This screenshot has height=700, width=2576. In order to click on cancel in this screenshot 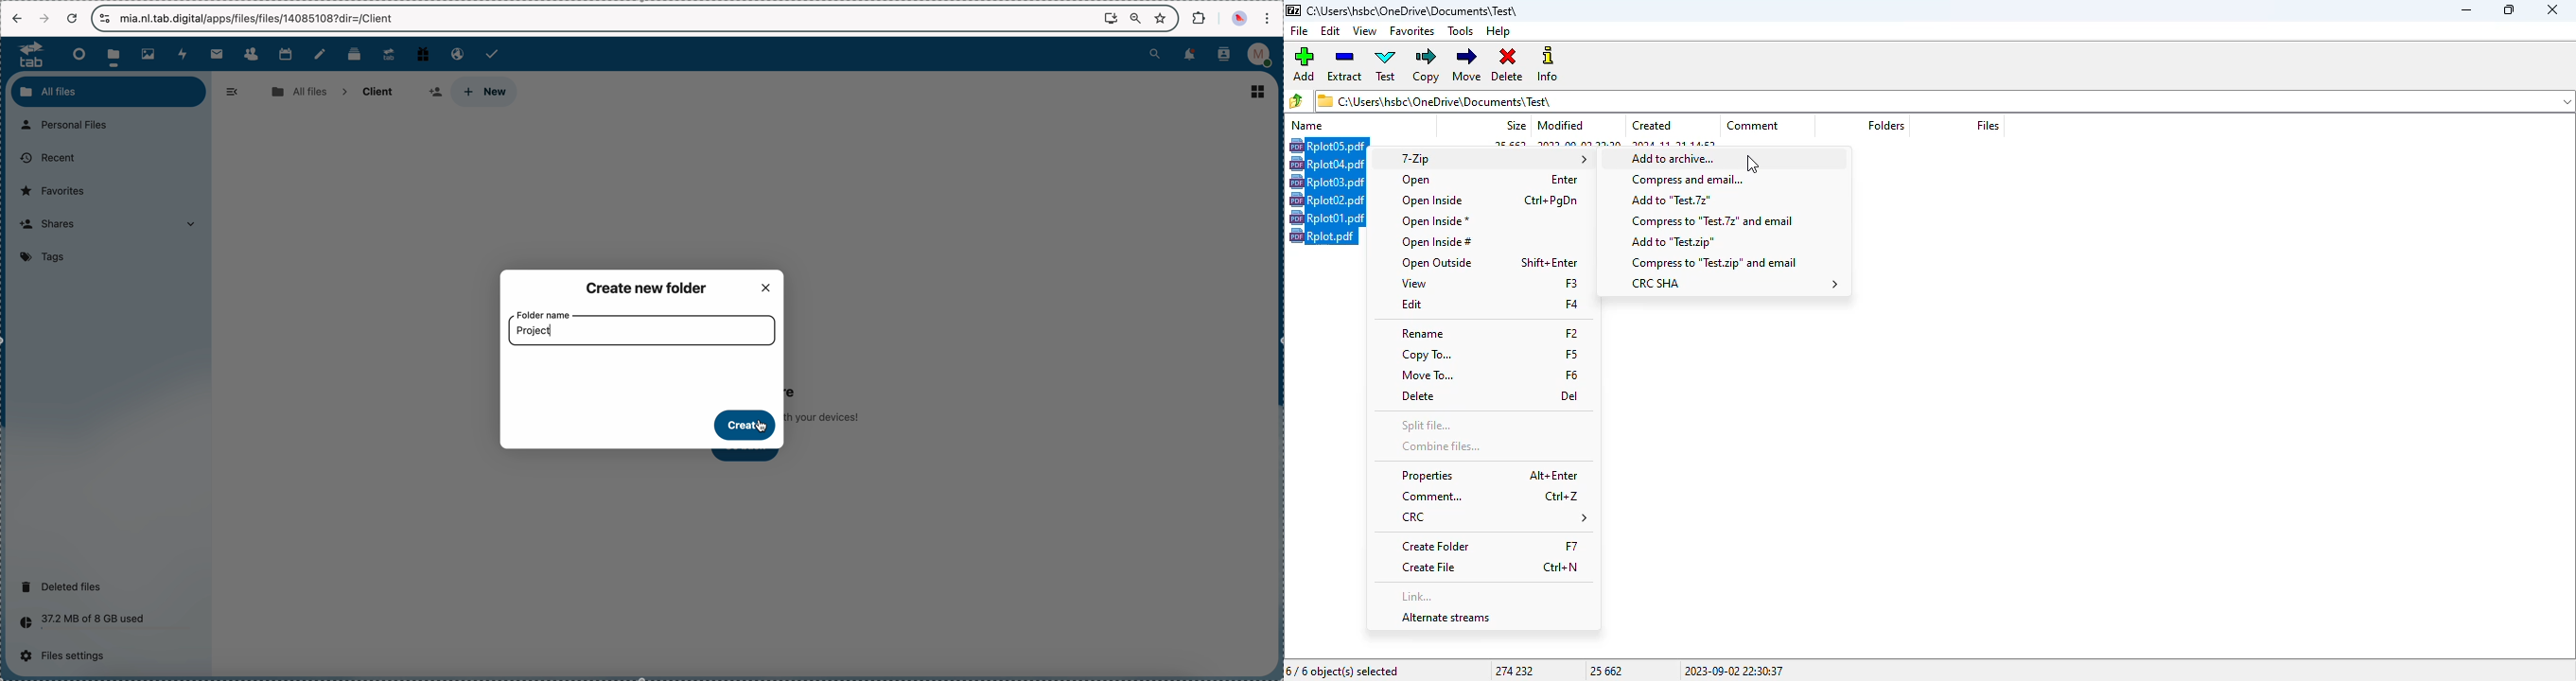, I will do `click(71, 19)`.